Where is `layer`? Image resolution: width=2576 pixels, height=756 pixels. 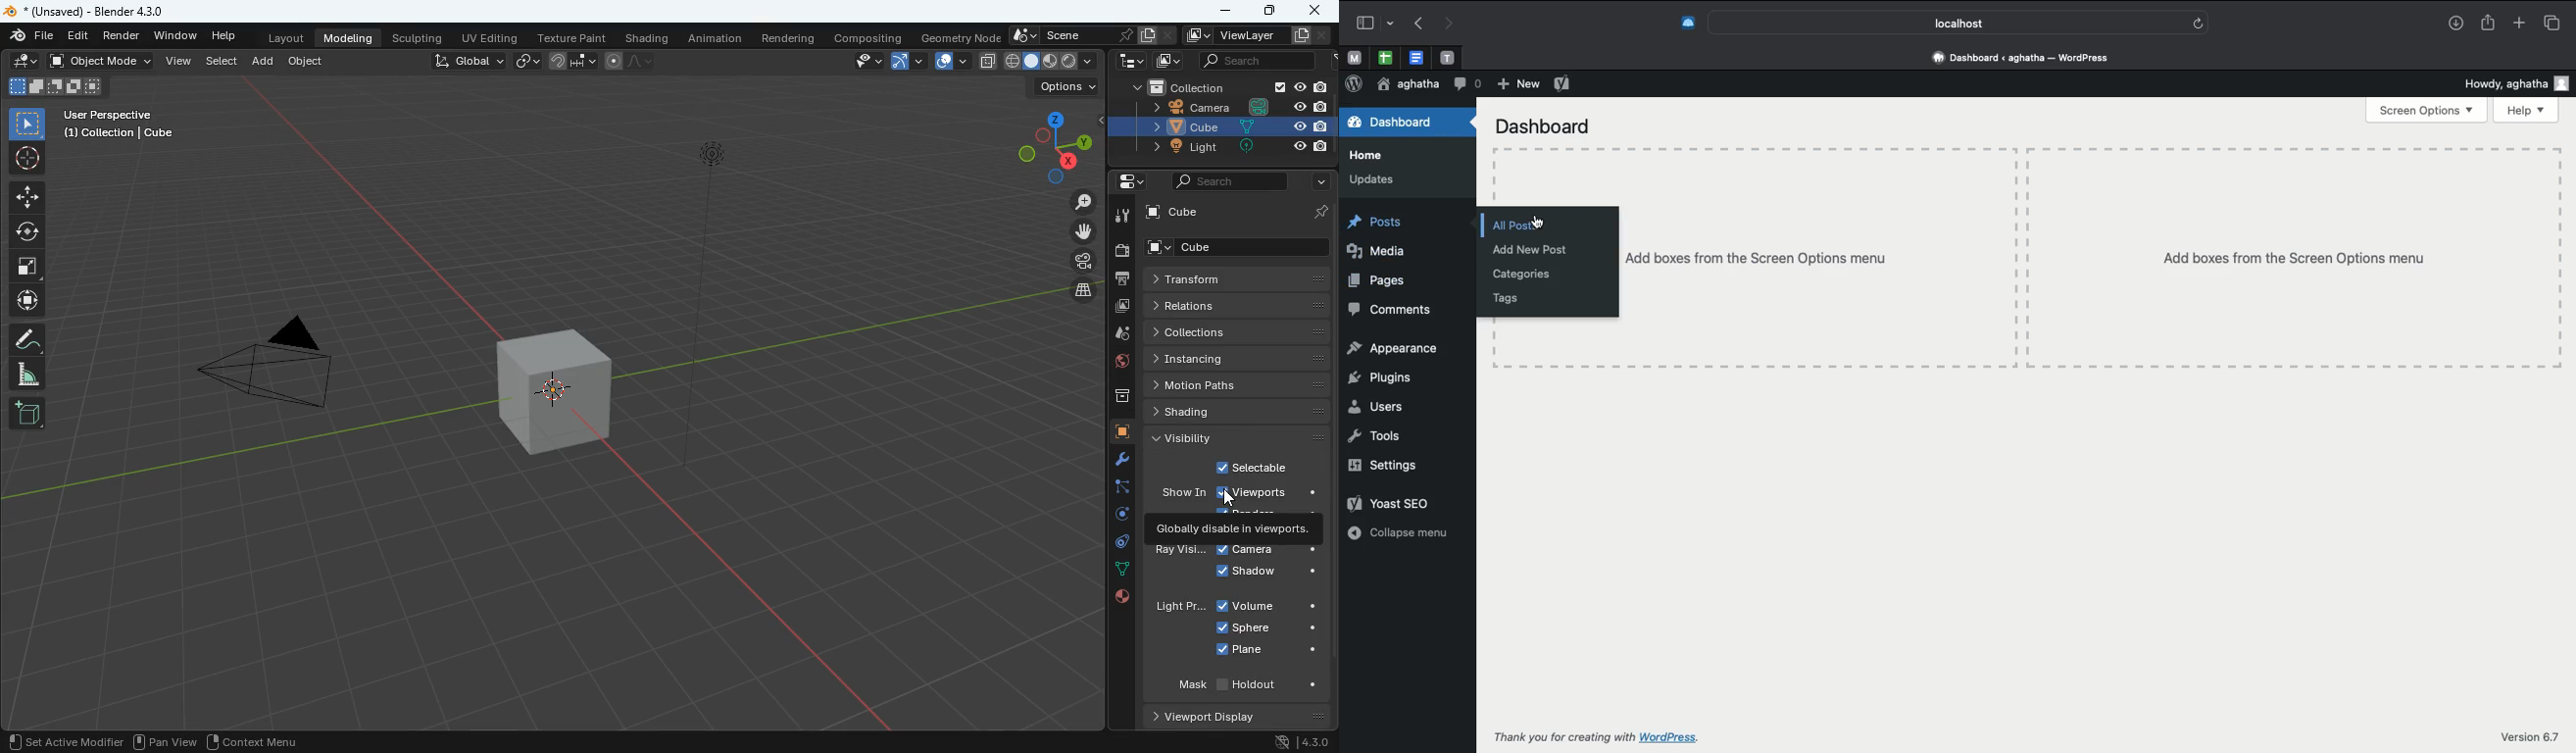
layer is located at coordinates (987, 62).